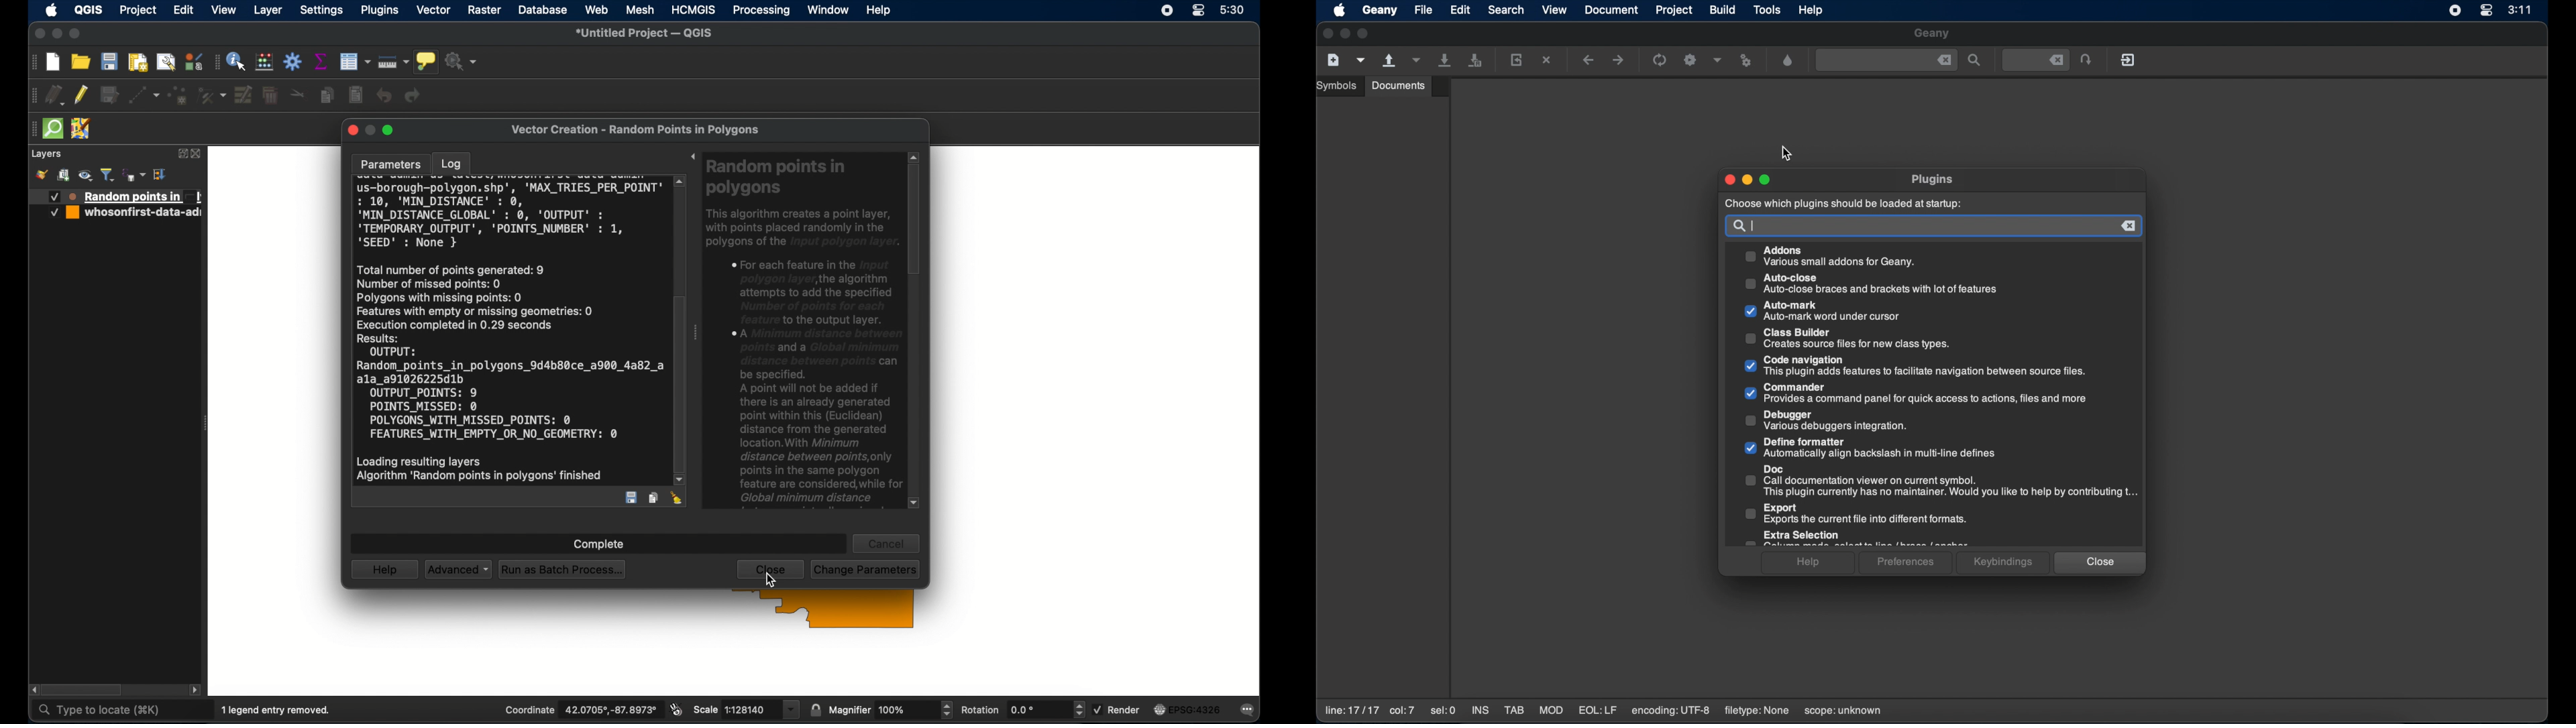 This screenshot has height=728, width=2576. I want to click on inactive minimize button, so click(370, 129).